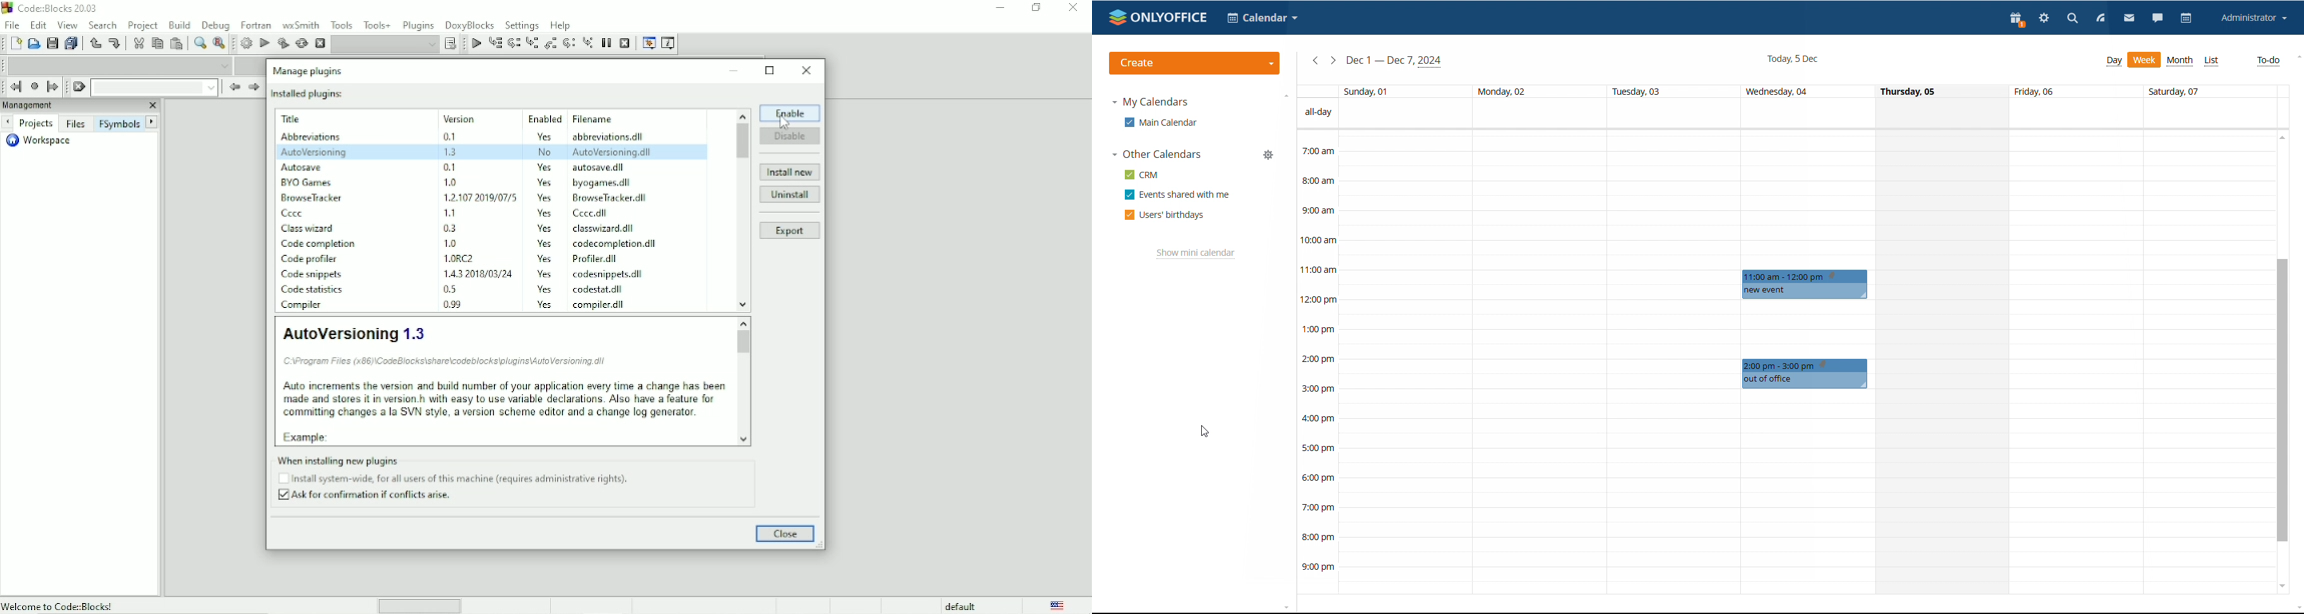 The height and width of the screenshot is (616, 2324). I want to click on Installed plugins, so click(309, 94).